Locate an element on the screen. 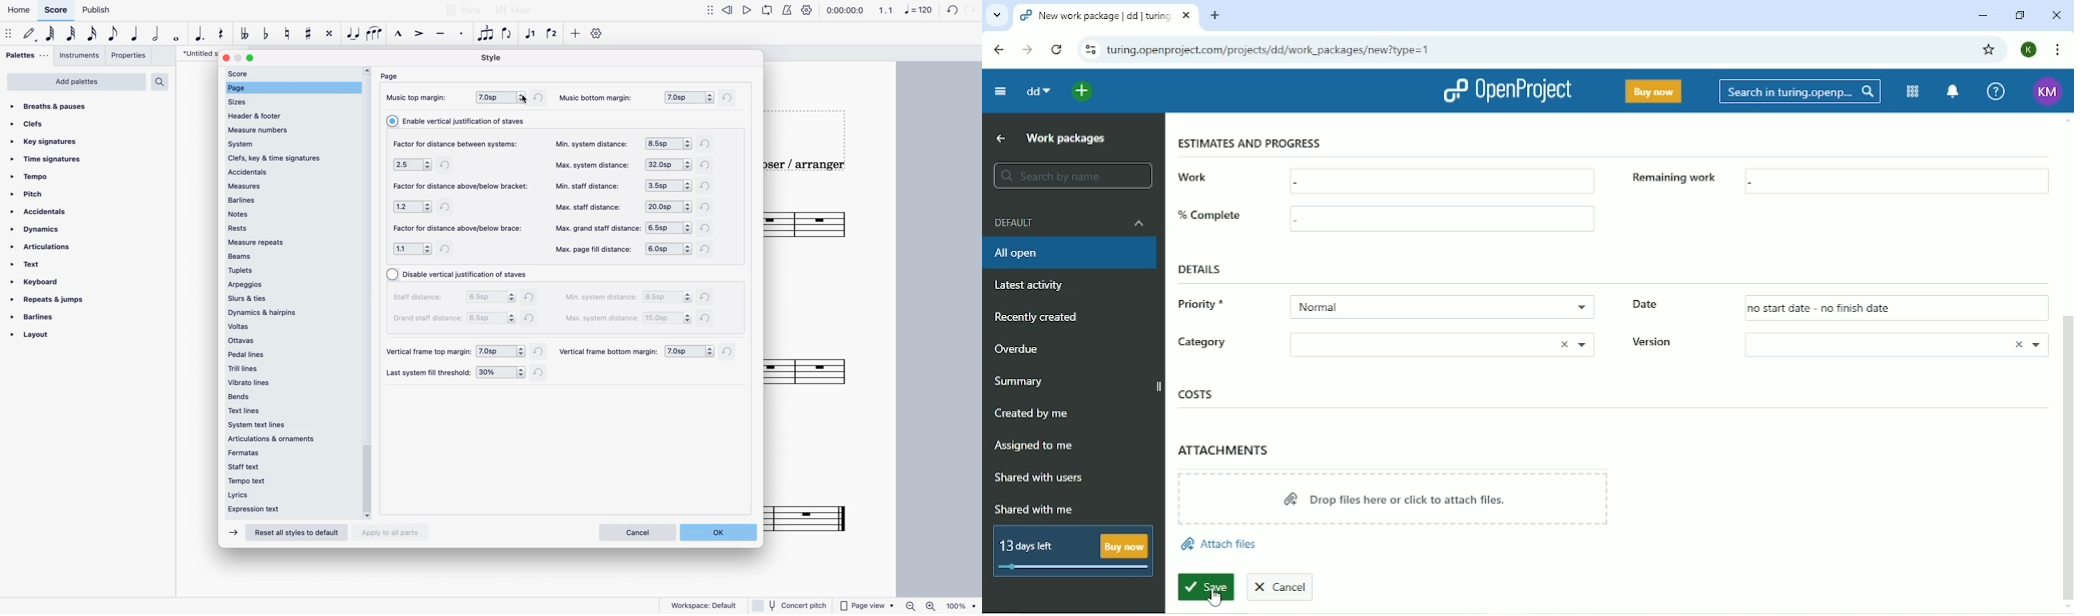  1.1 is located at coordinates (886, 11).